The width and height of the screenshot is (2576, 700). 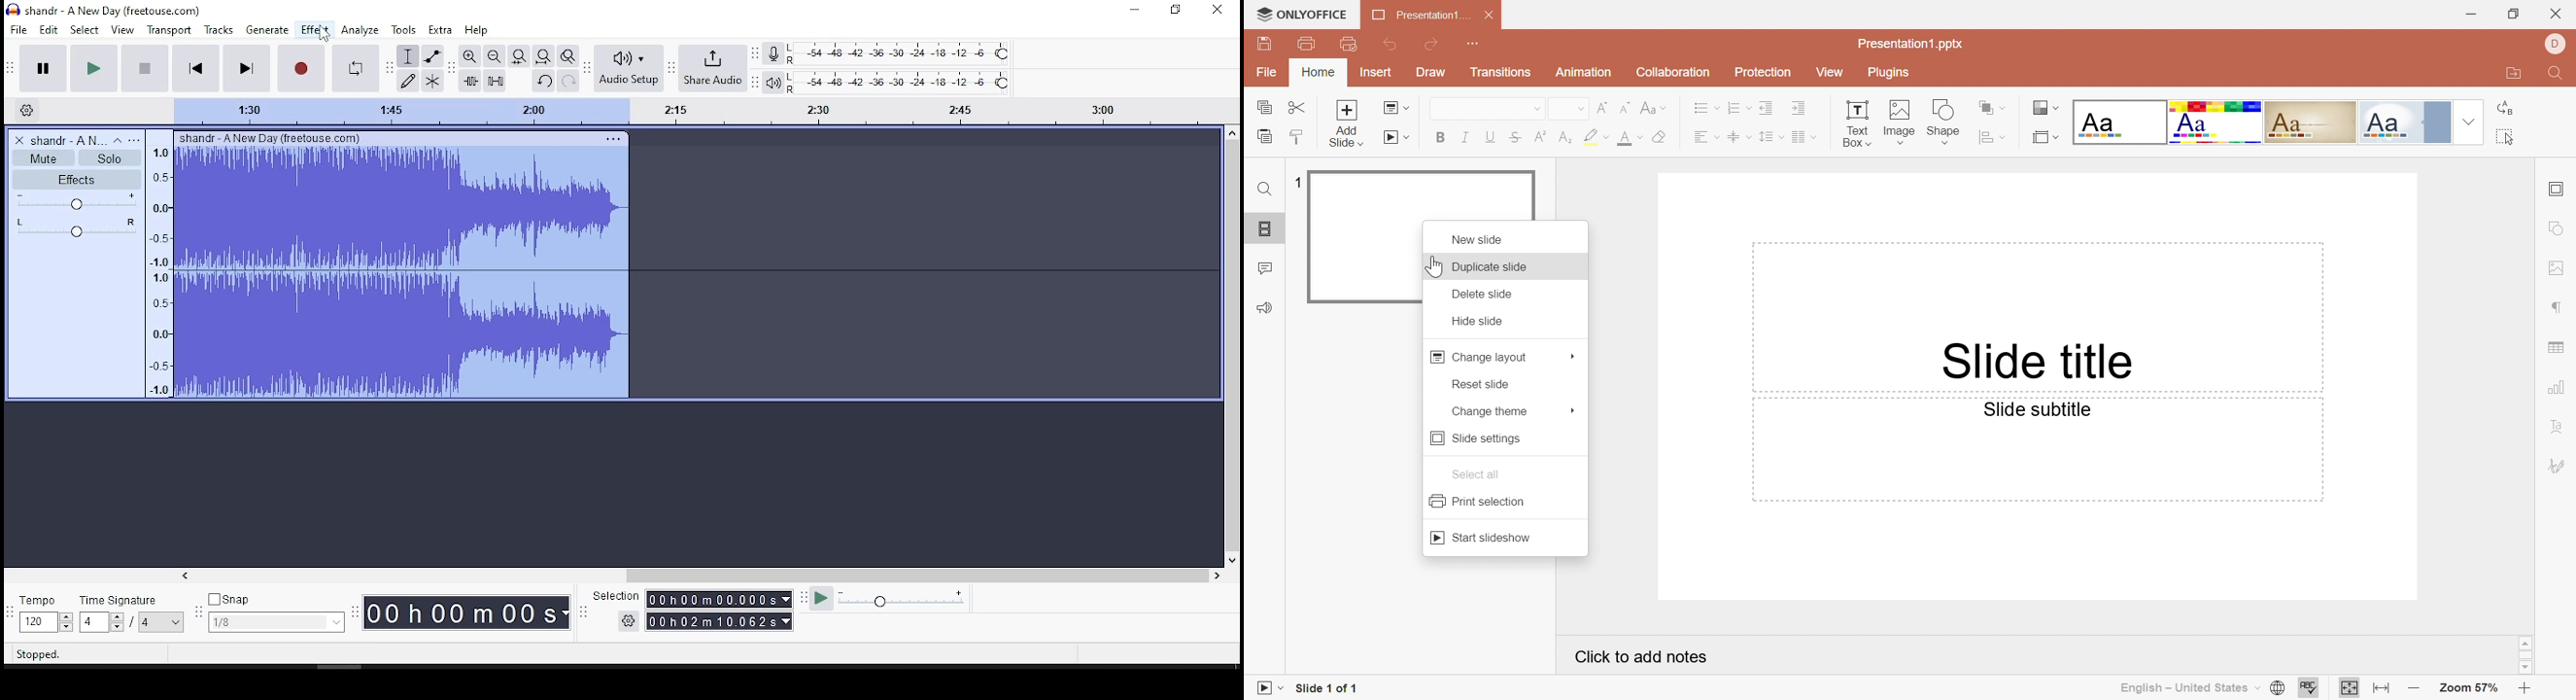 What do you see at coordinates (2559, 269) in the screenshot?
I see `image settings` at bounding box center [2559, 269].